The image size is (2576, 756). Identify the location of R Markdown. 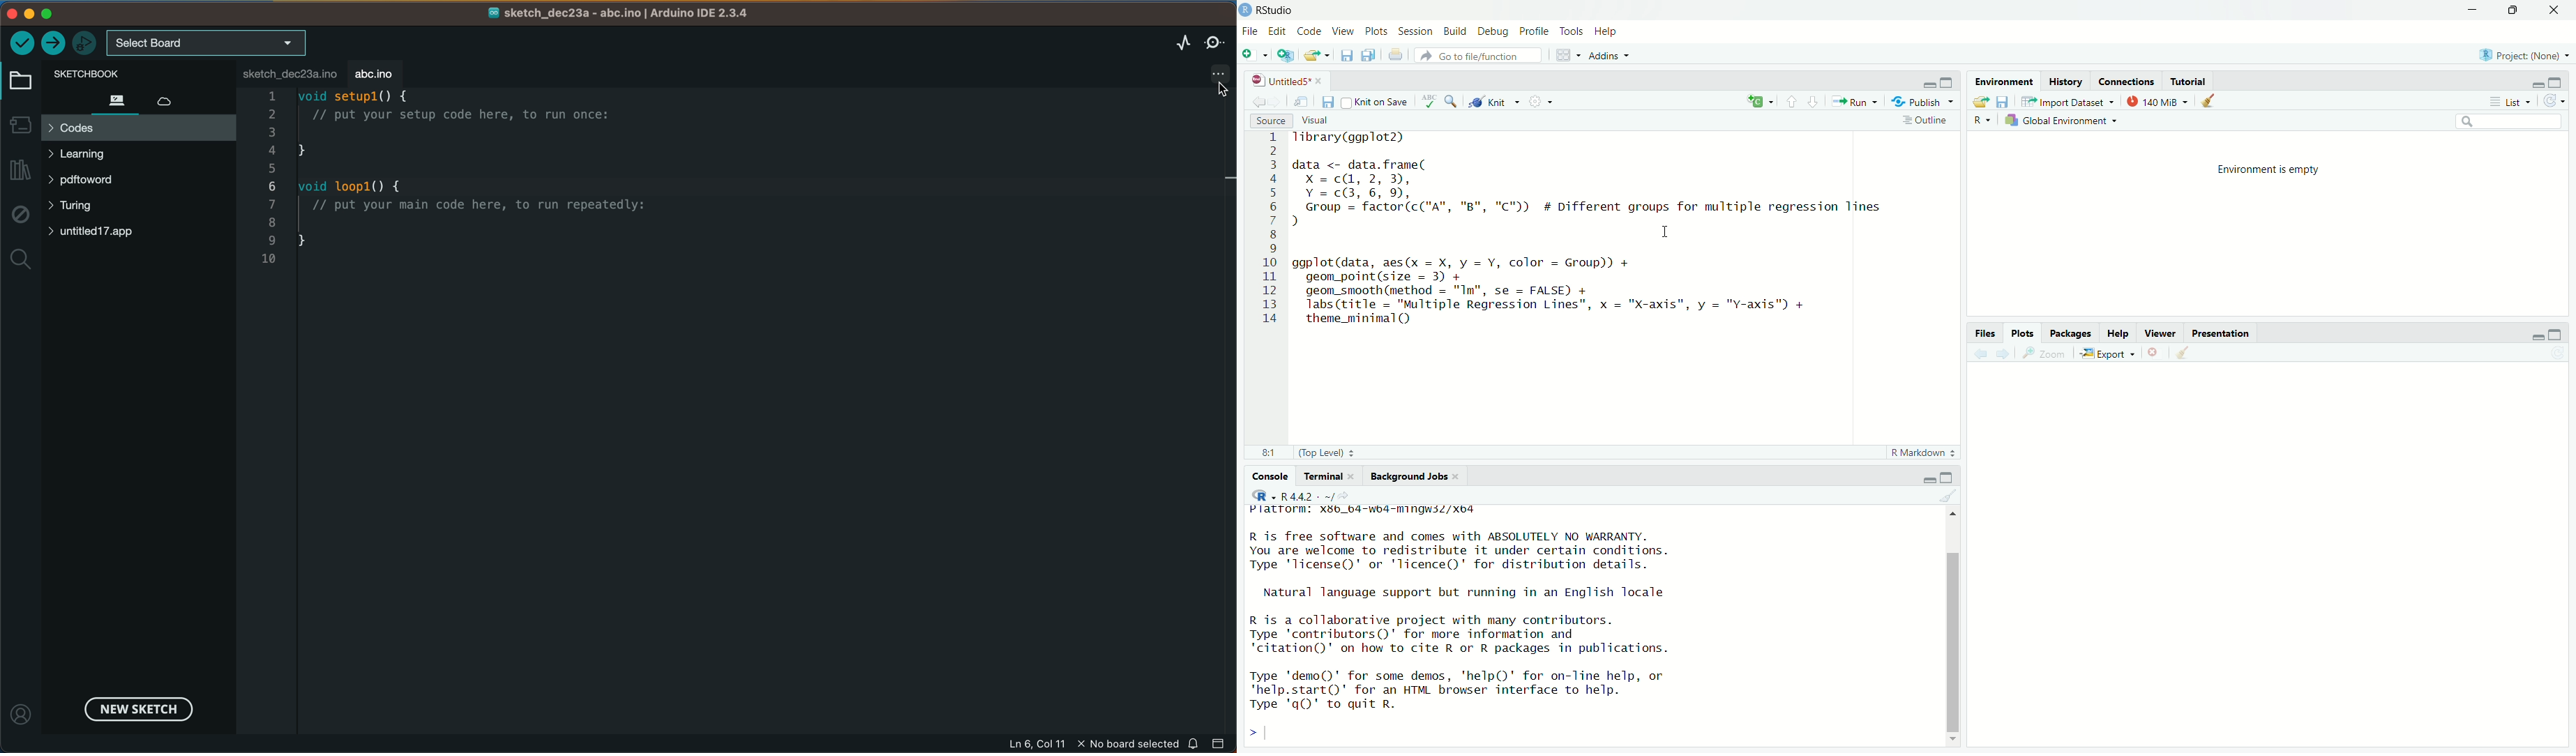
(1921, 453).